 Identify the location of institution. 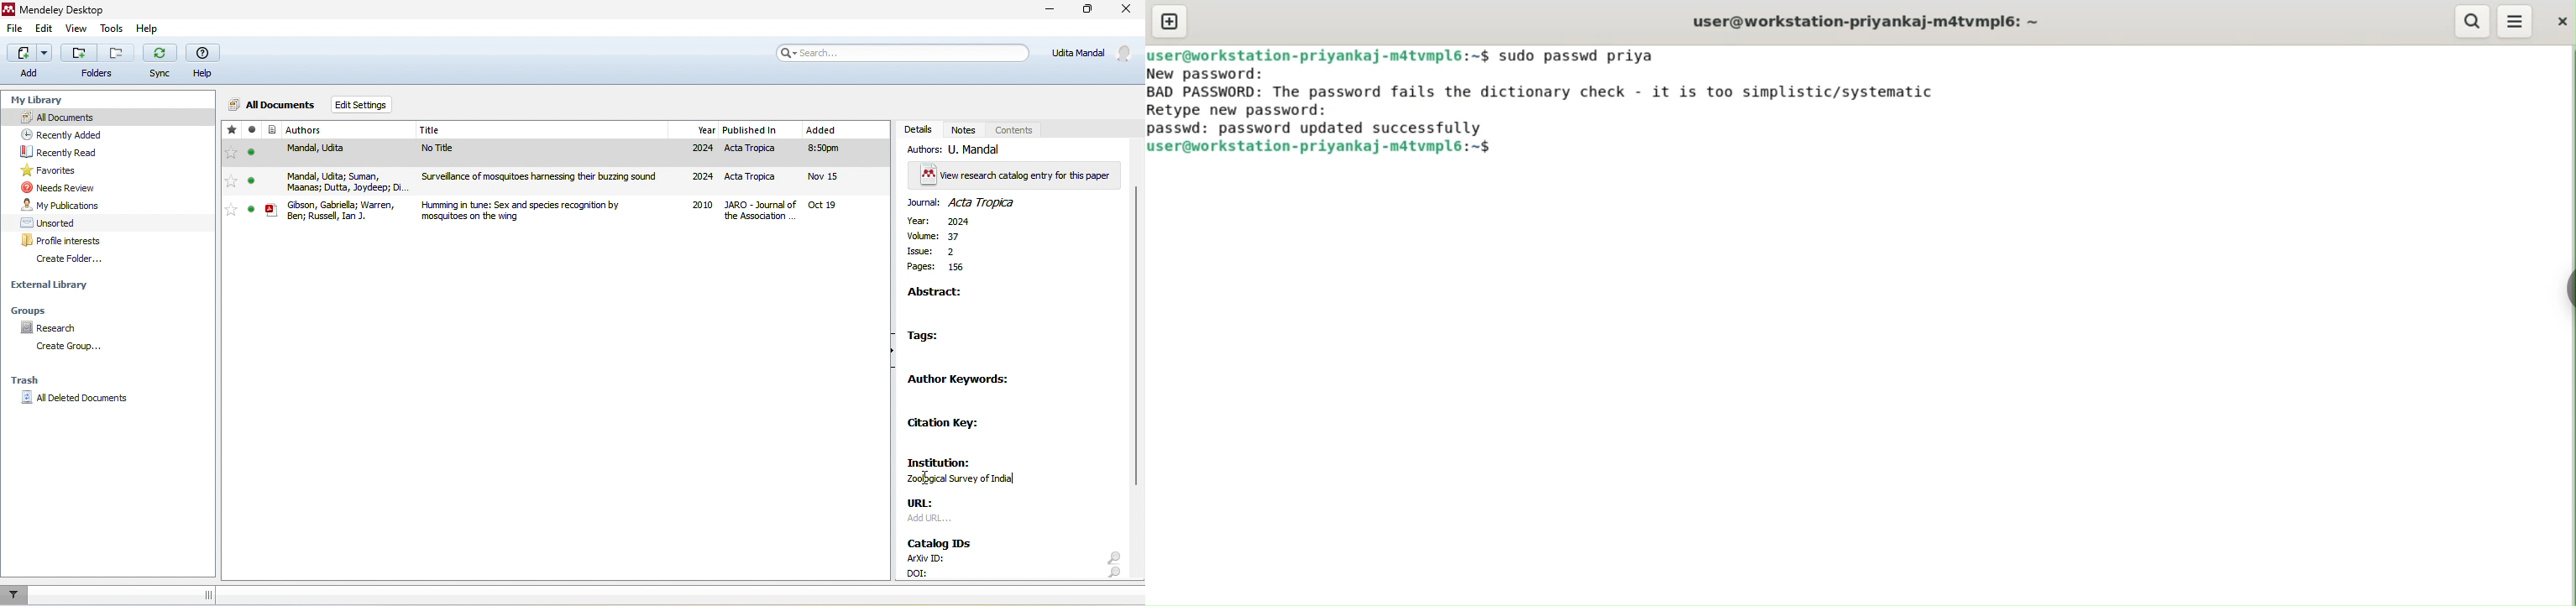
(937, 460).